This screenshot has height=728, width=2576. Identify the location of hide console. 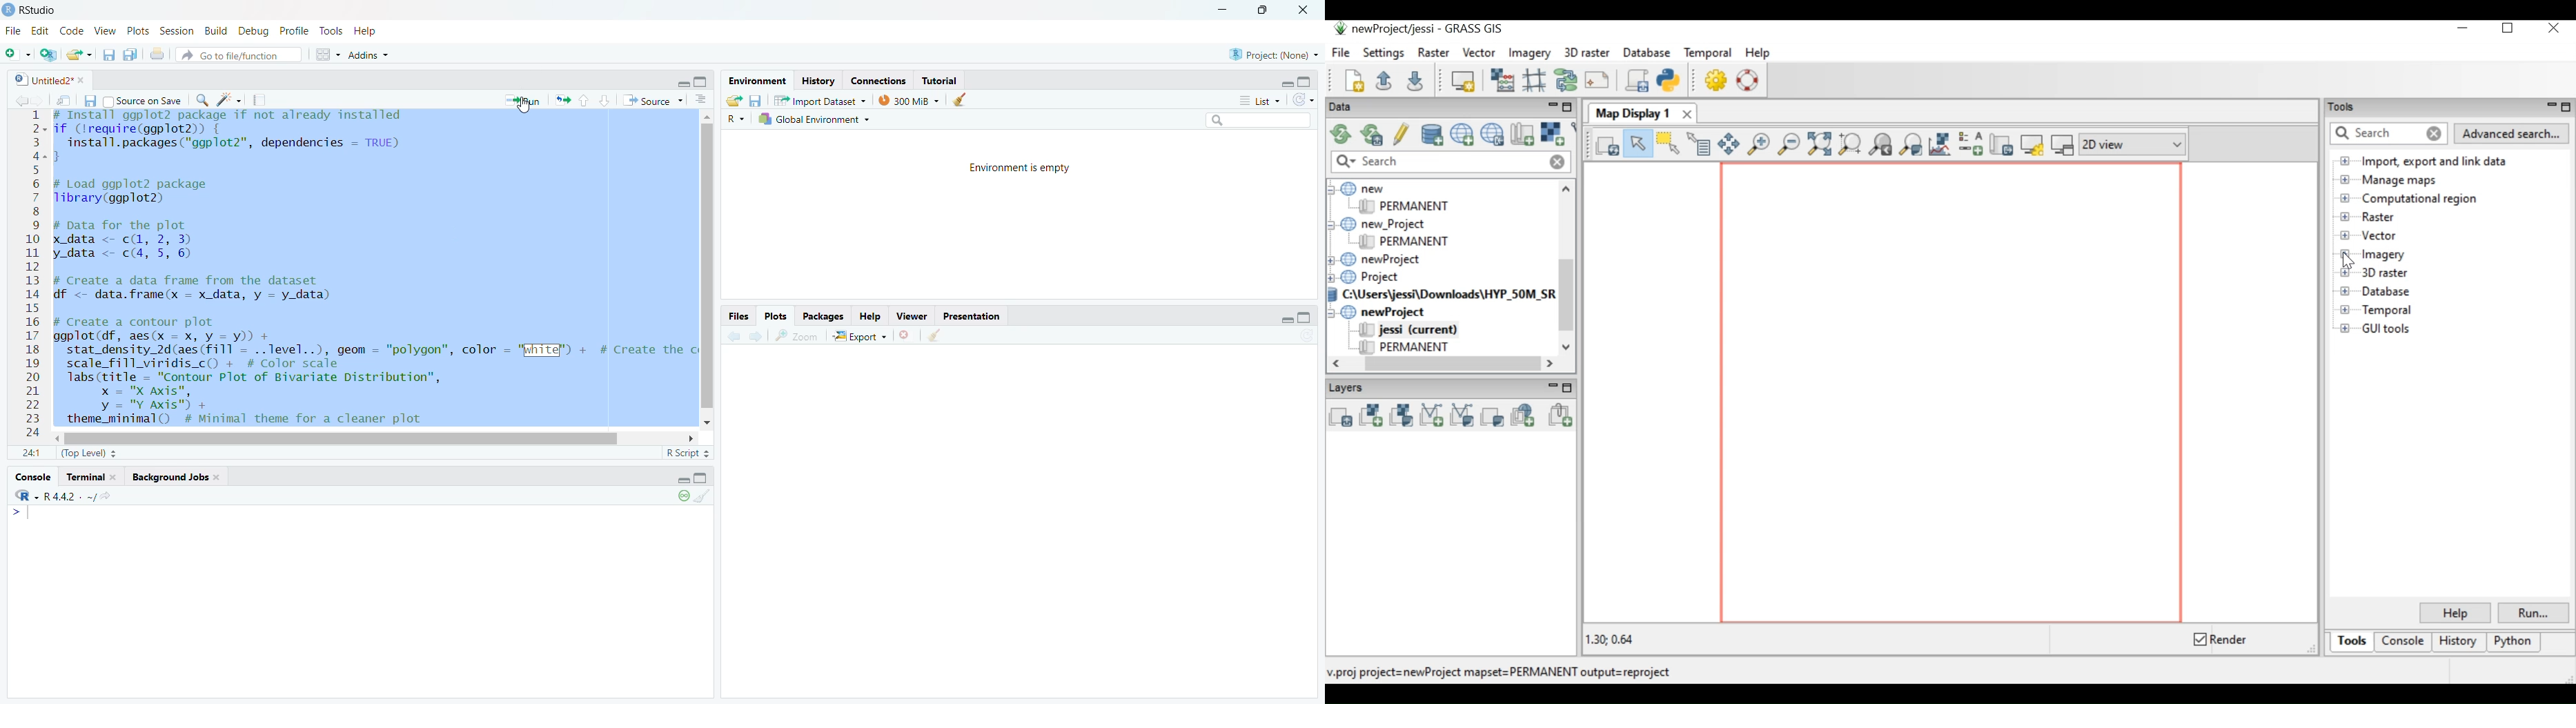
(1304, 317).